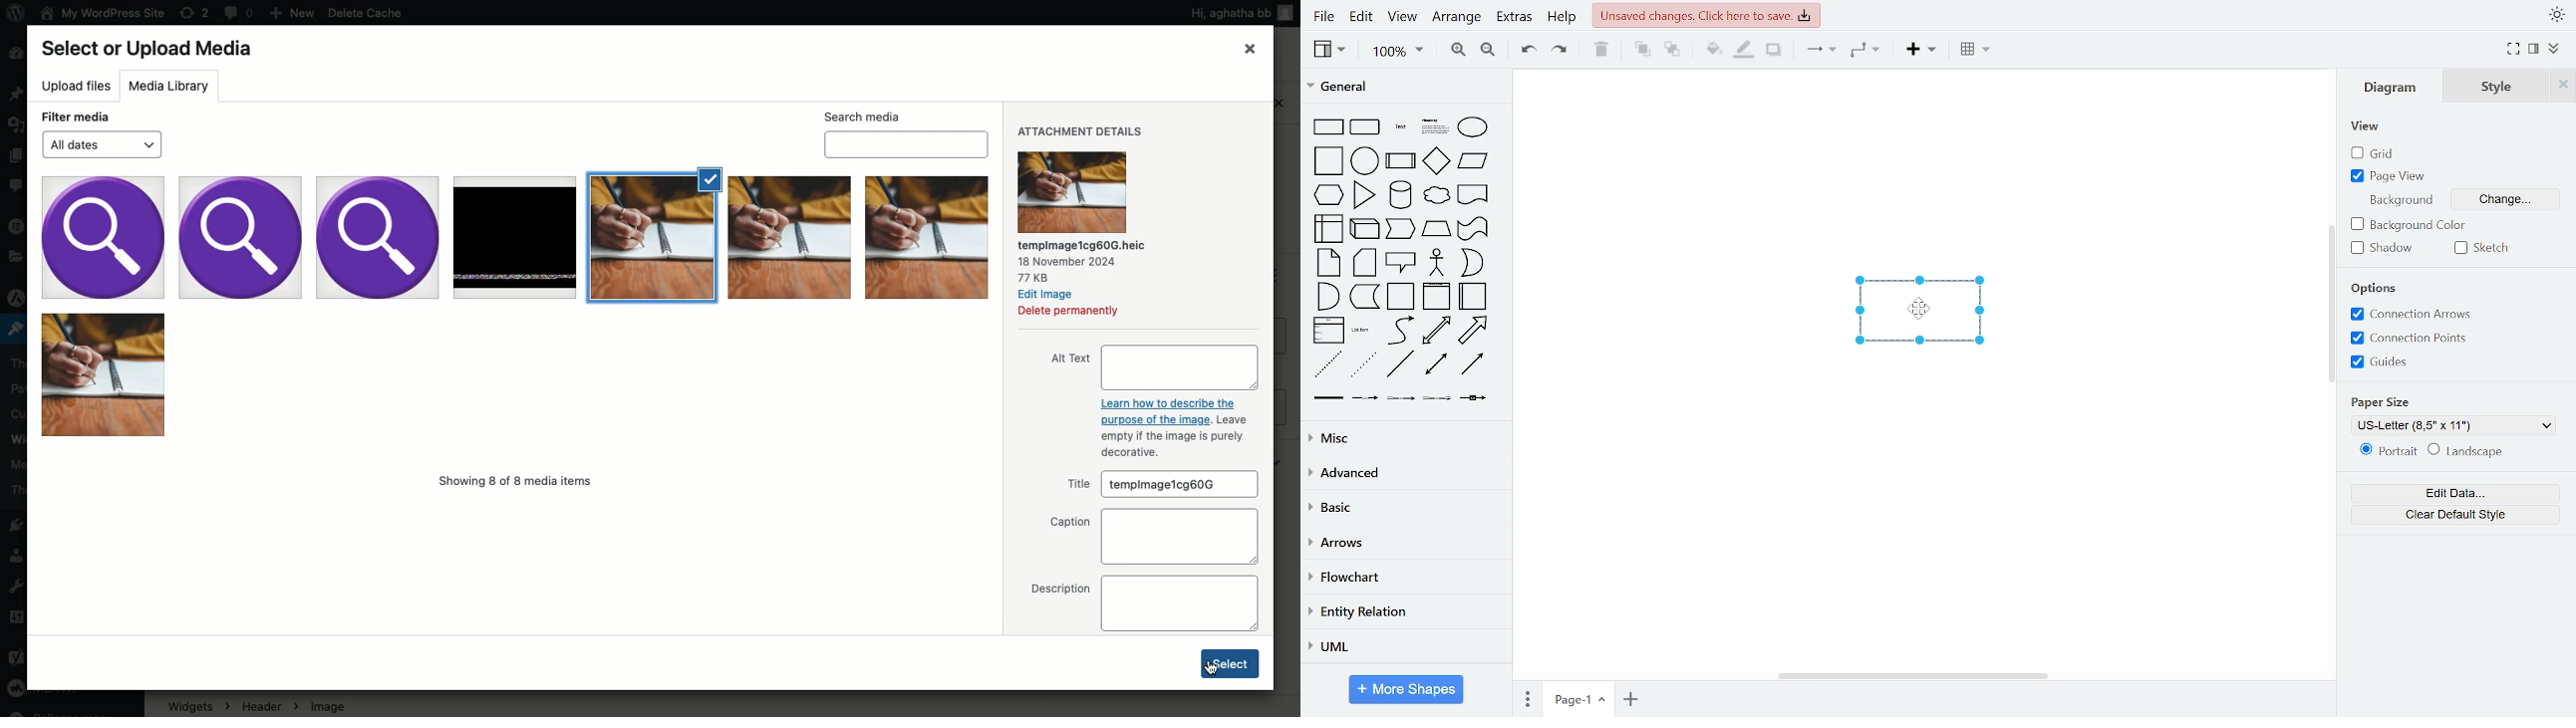 The height and width of the screenshot is (728, 2576). Describe the element at coordinates (1326, 194) in the screenshot. I see `general shapesgeneral shapes` at that location.